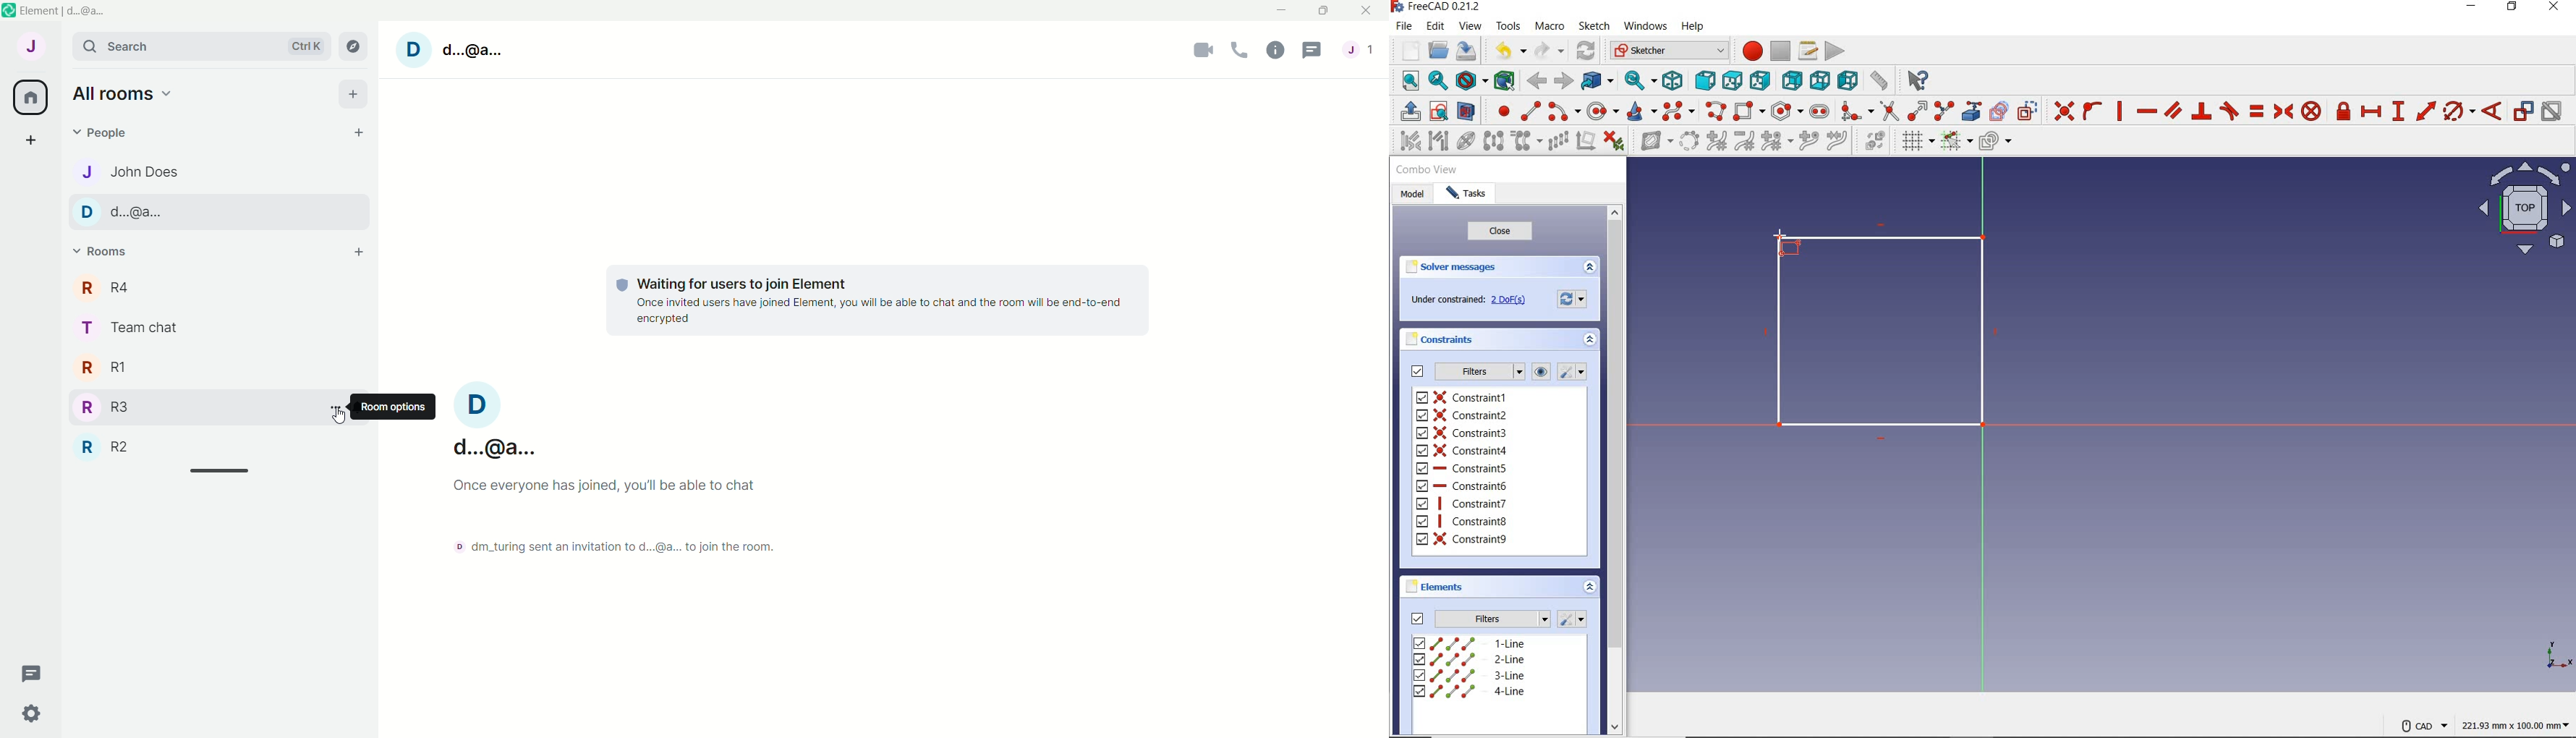 This screenshot has height=756, width=2576. I want to click on constraint1, so click(1486, 397).